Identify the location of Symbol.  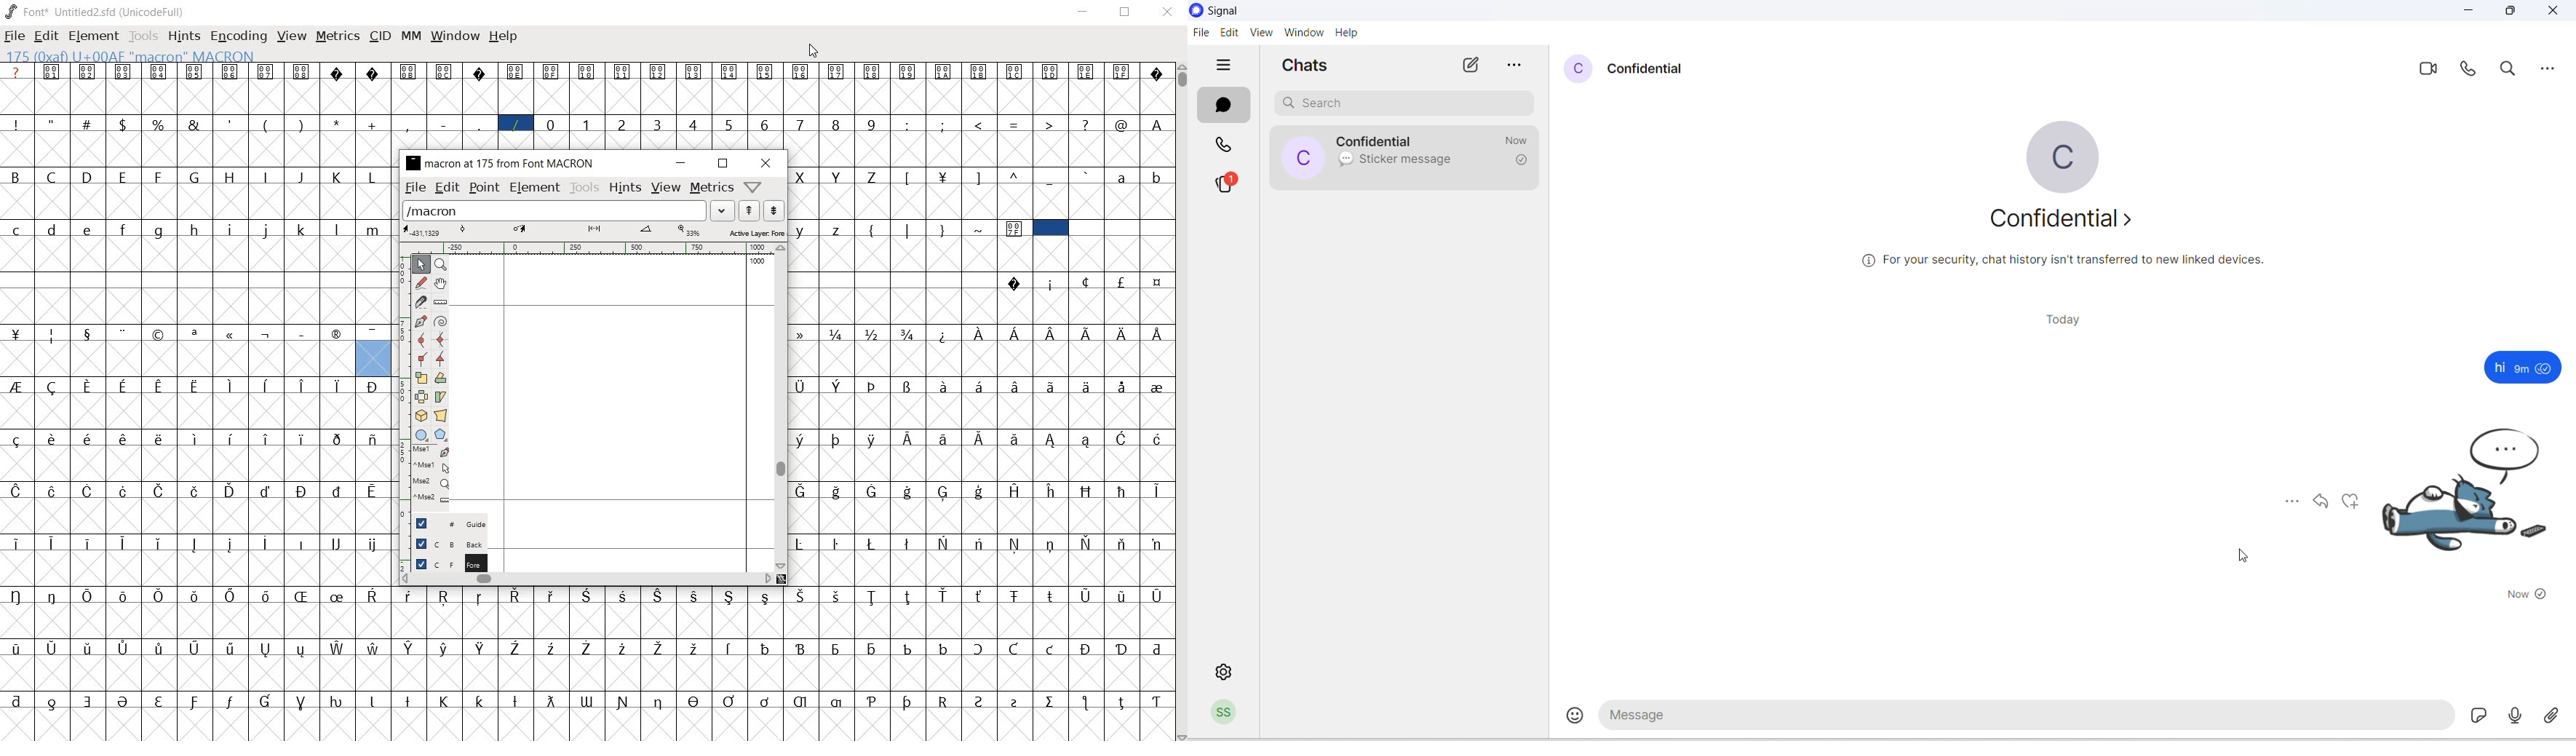
(232, 439).